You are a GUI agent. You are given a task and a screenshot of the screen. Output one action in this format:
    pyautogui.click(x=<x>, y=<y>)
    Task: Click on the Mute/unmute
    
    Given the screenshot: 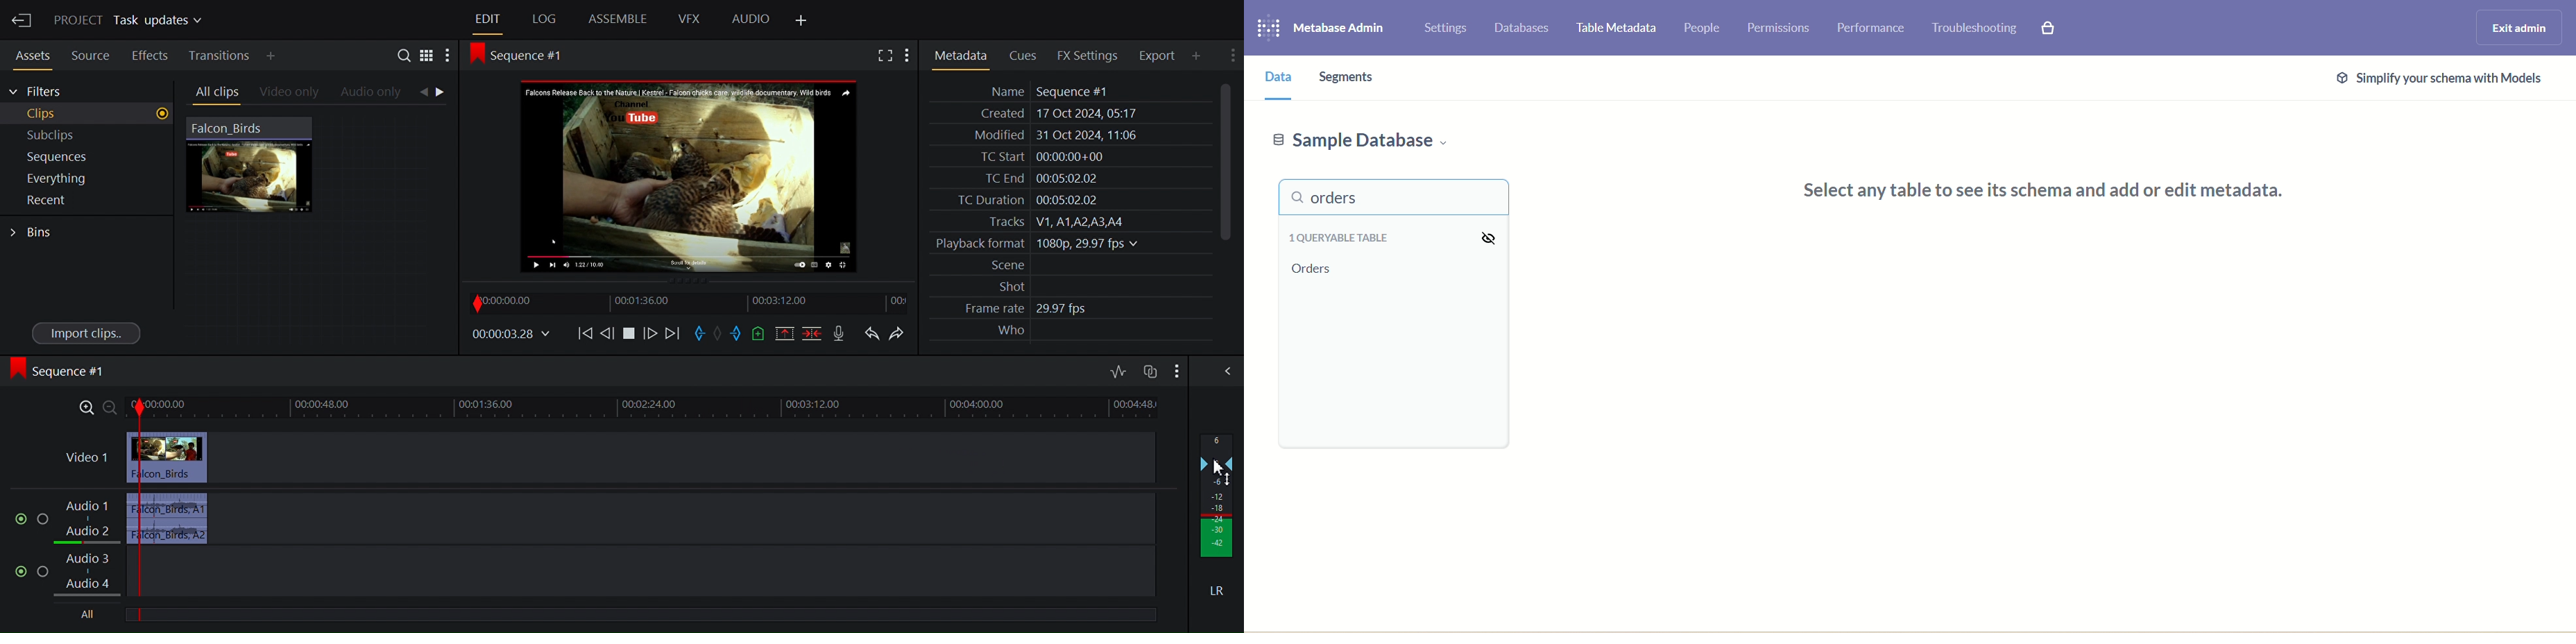 What is the action you would take?
    pyautogui.click(x=18, y=570)
    